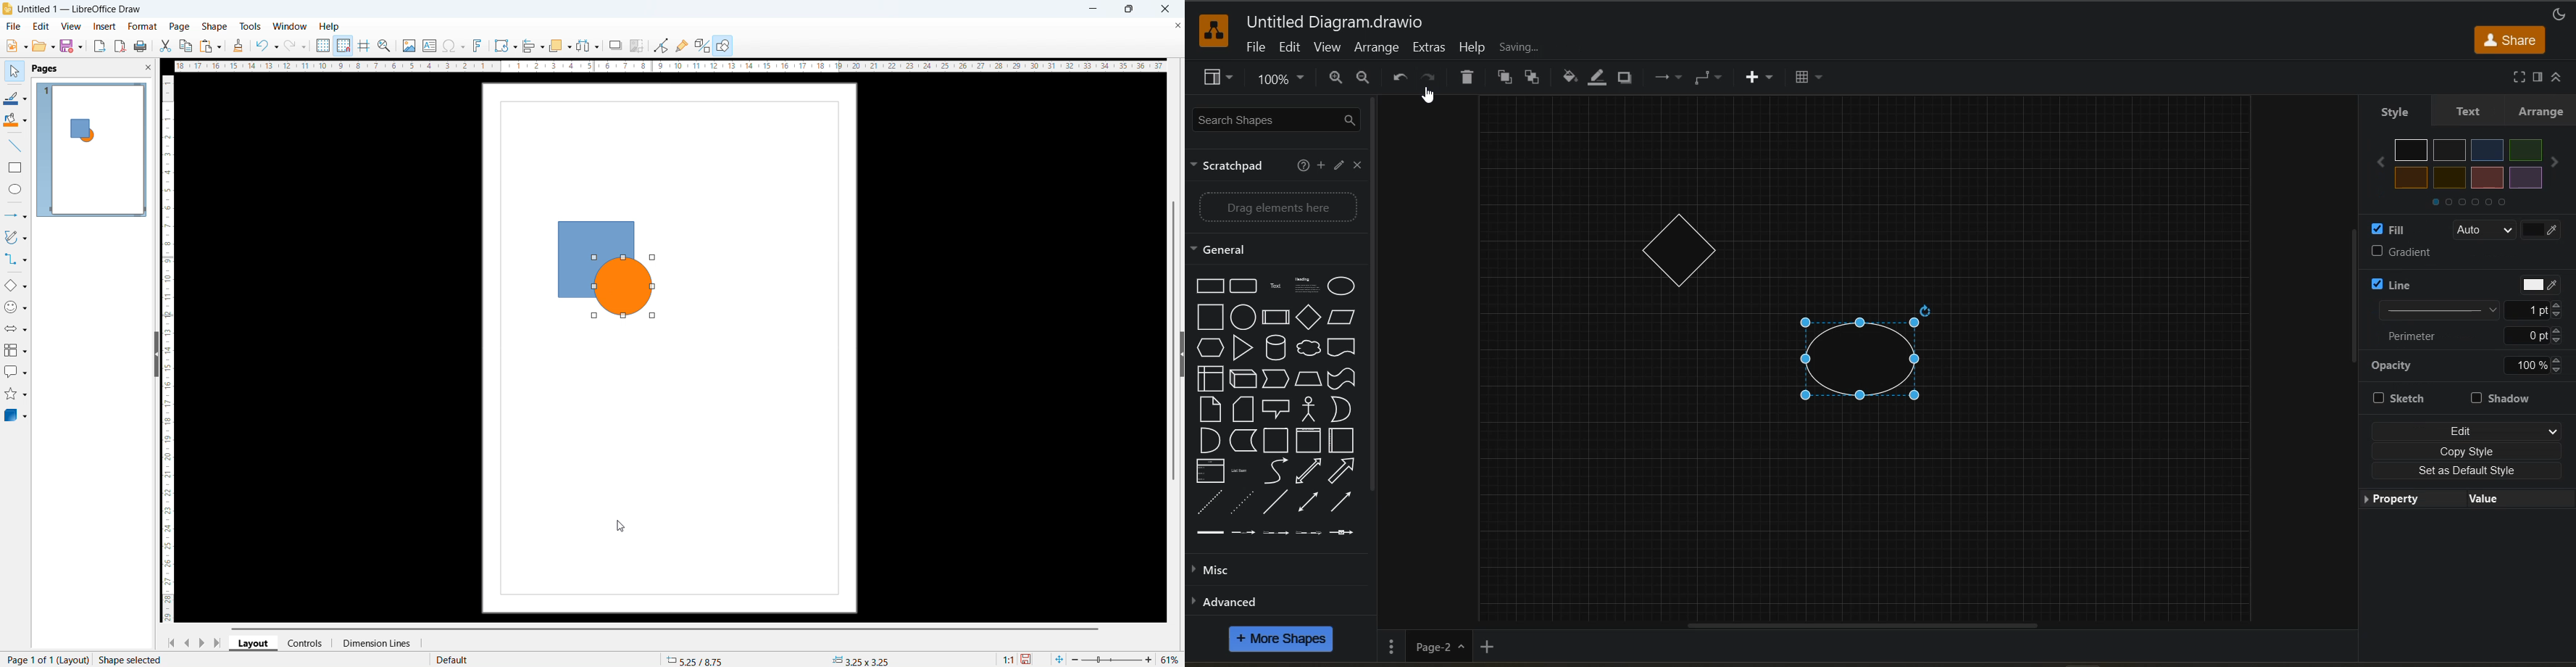 Image resolution: width=2576 pixels, height=672 pixels. Describe the element at coordinates (253, 644) in the screenshot. I see `Layout ` at that location.